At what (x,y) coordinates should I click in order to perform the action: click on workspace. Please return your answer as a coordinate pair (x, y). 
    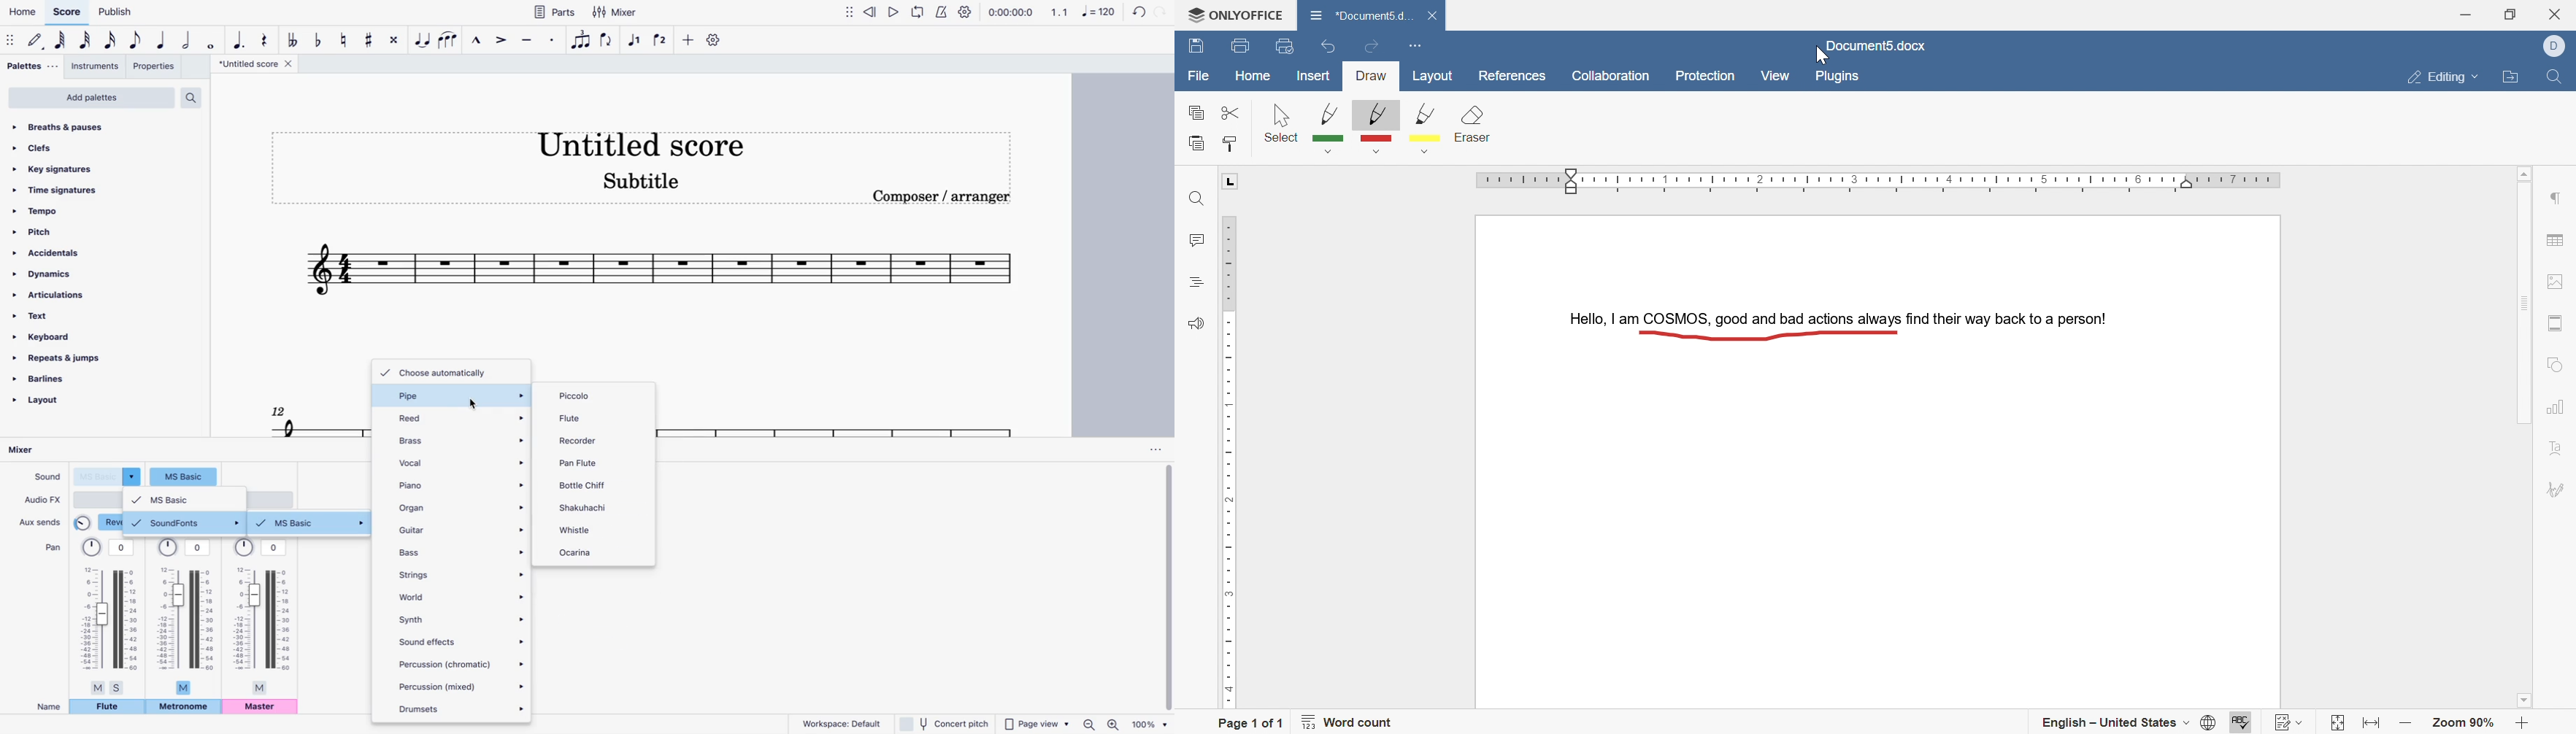
    Looking at the image, I should click on (837, 723).